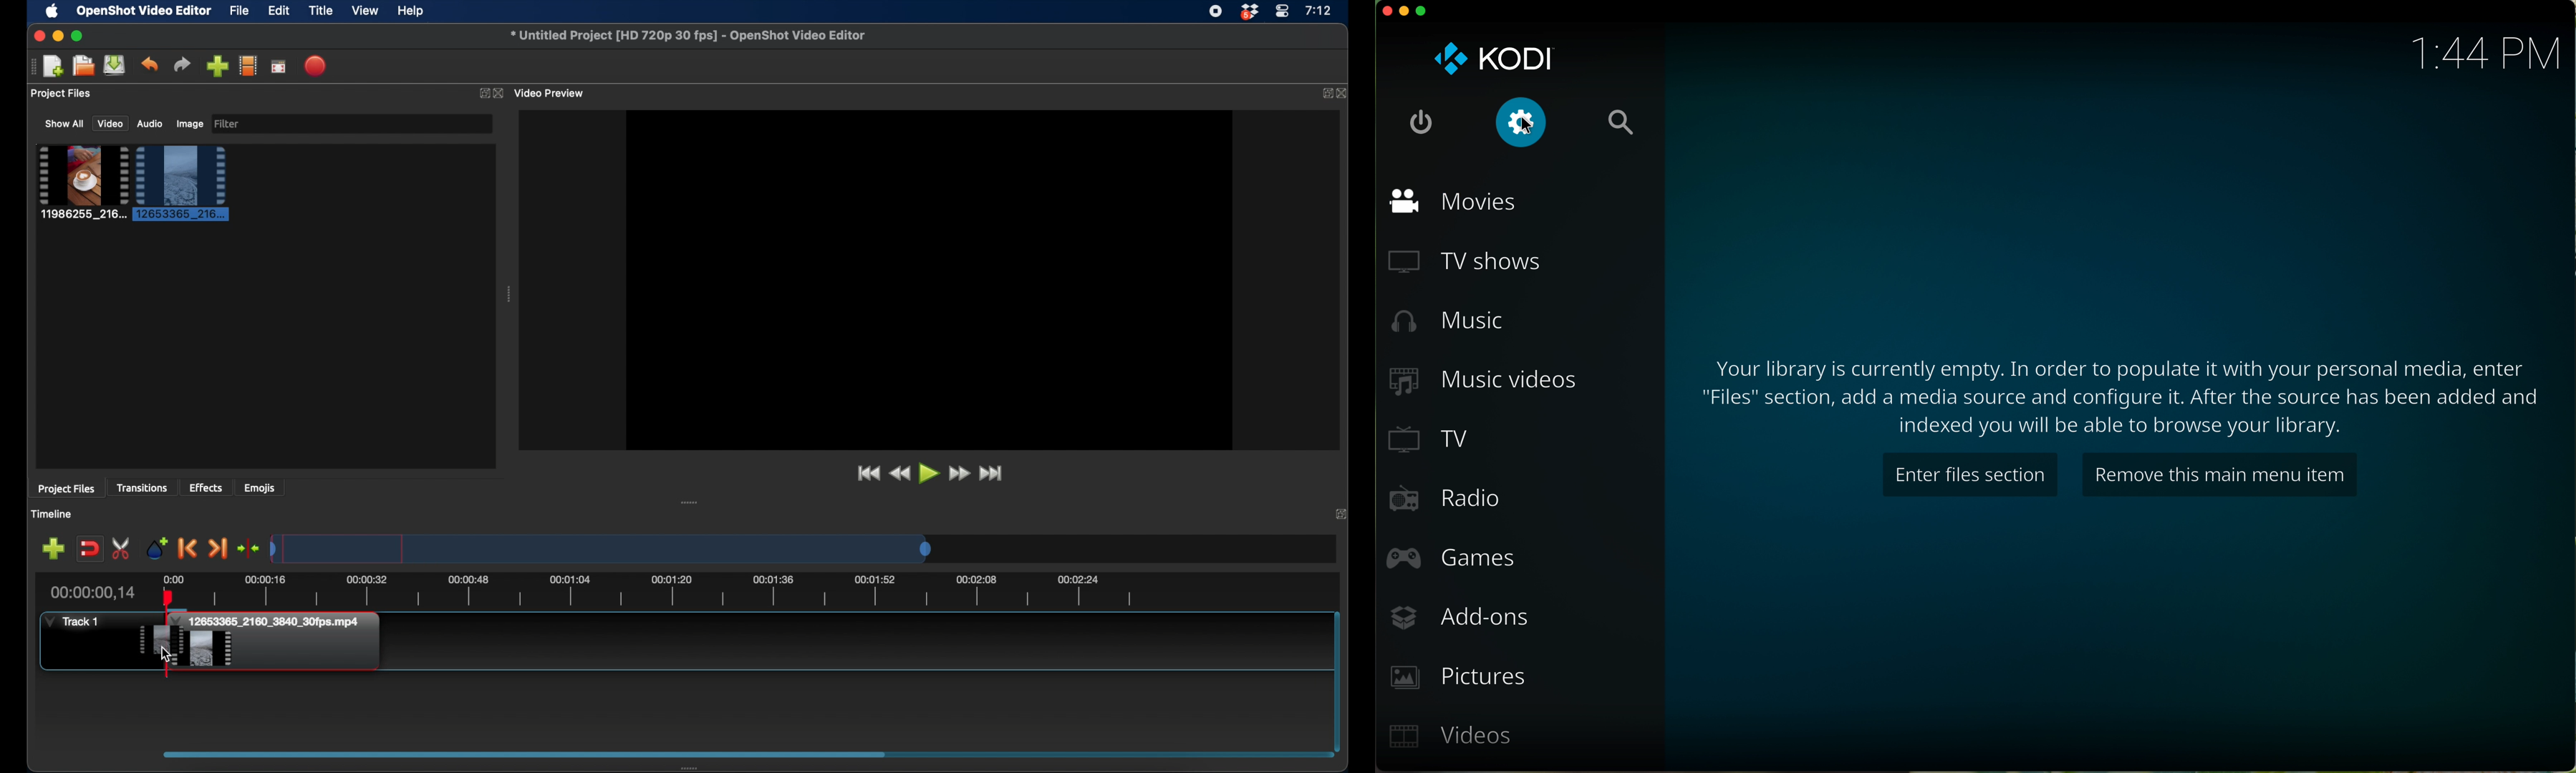  I want to click on KODI logo, so click(1490, 56).